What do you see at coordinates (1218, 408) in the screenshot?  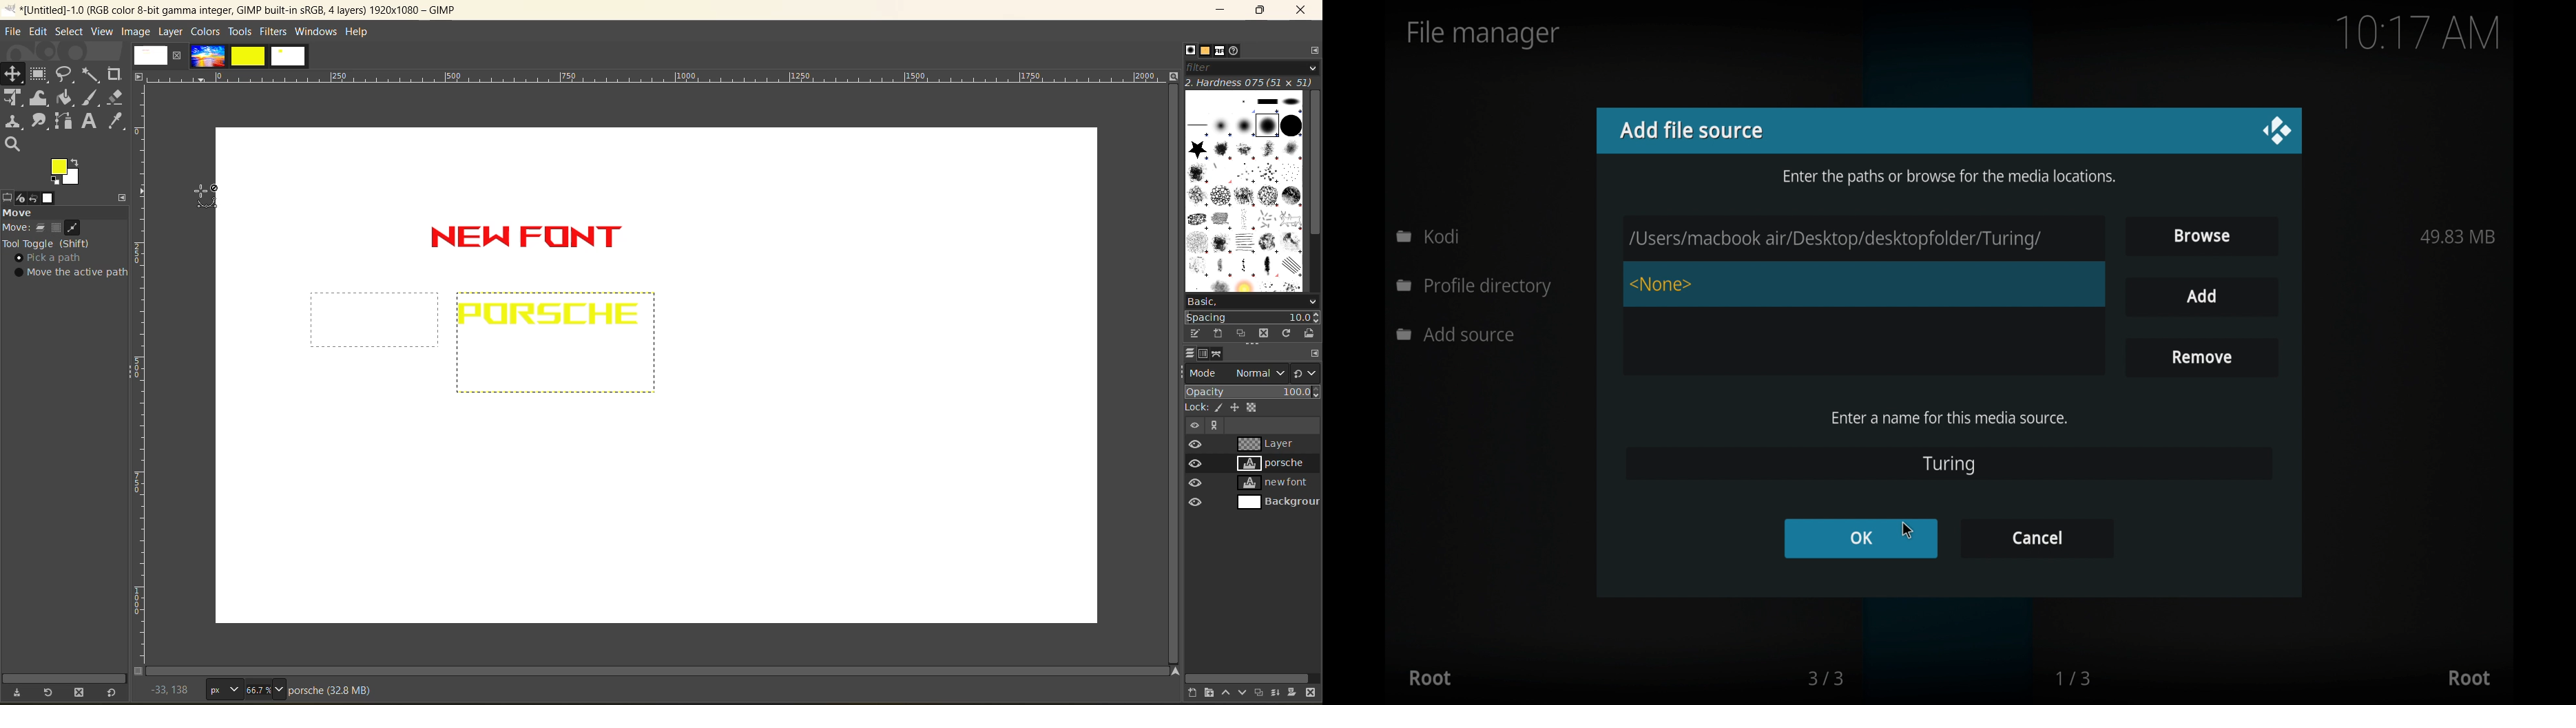 I see `pixel` at bounding box center [1218, 408].